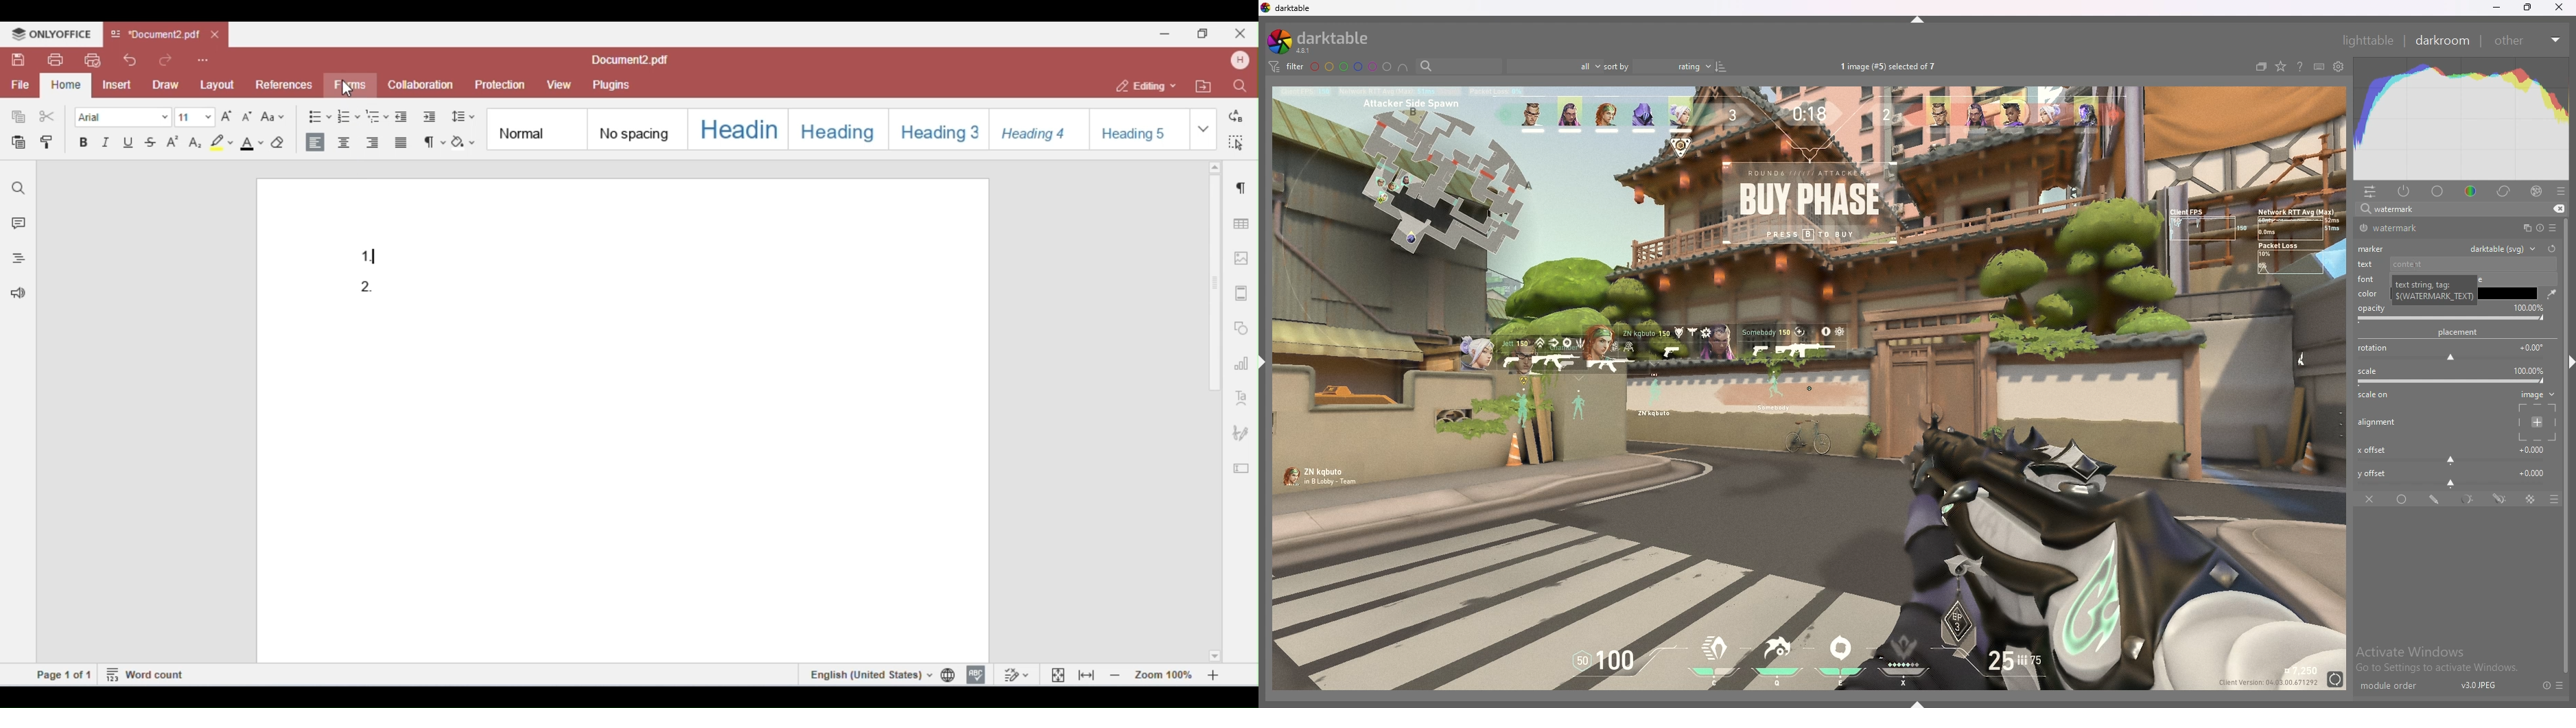  I want to click on rotation, so click(2454, 352).